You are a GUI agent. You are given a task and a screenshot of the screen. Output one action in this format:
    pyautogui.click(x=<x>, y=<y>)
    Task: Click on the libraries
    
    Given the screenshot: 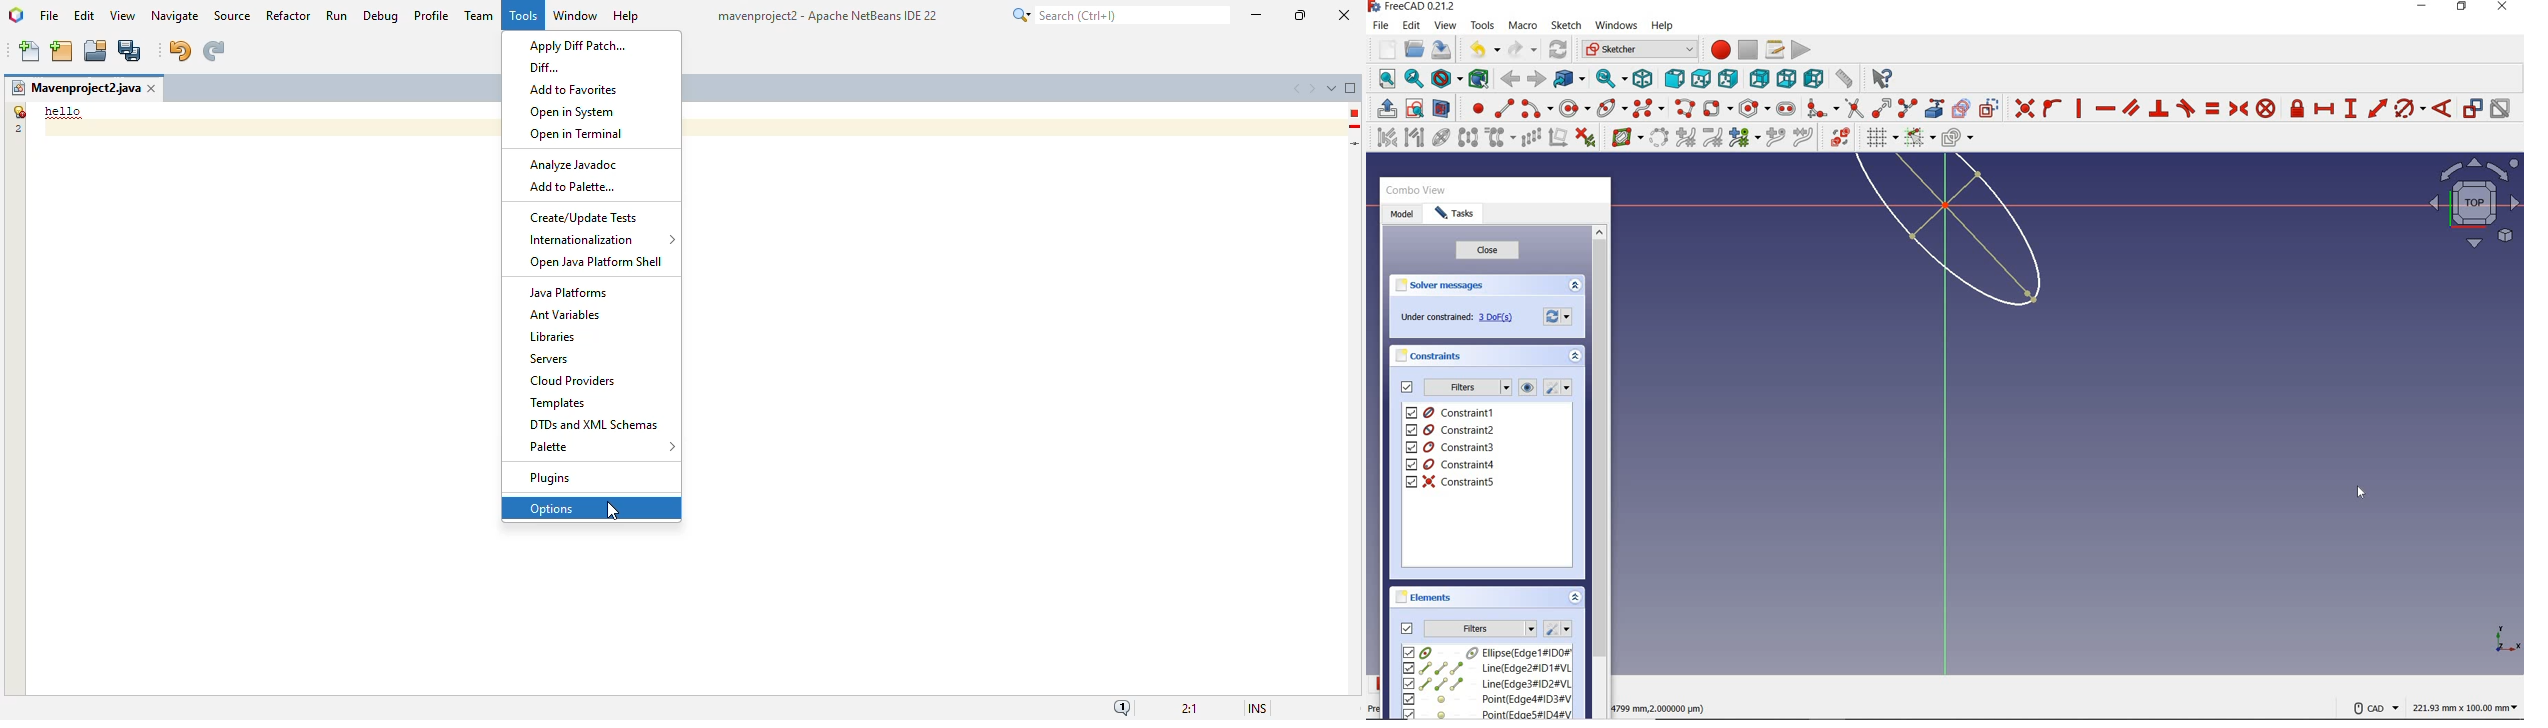 What is the action you would take?
    pyautogui.click(x=552, y=336)
    